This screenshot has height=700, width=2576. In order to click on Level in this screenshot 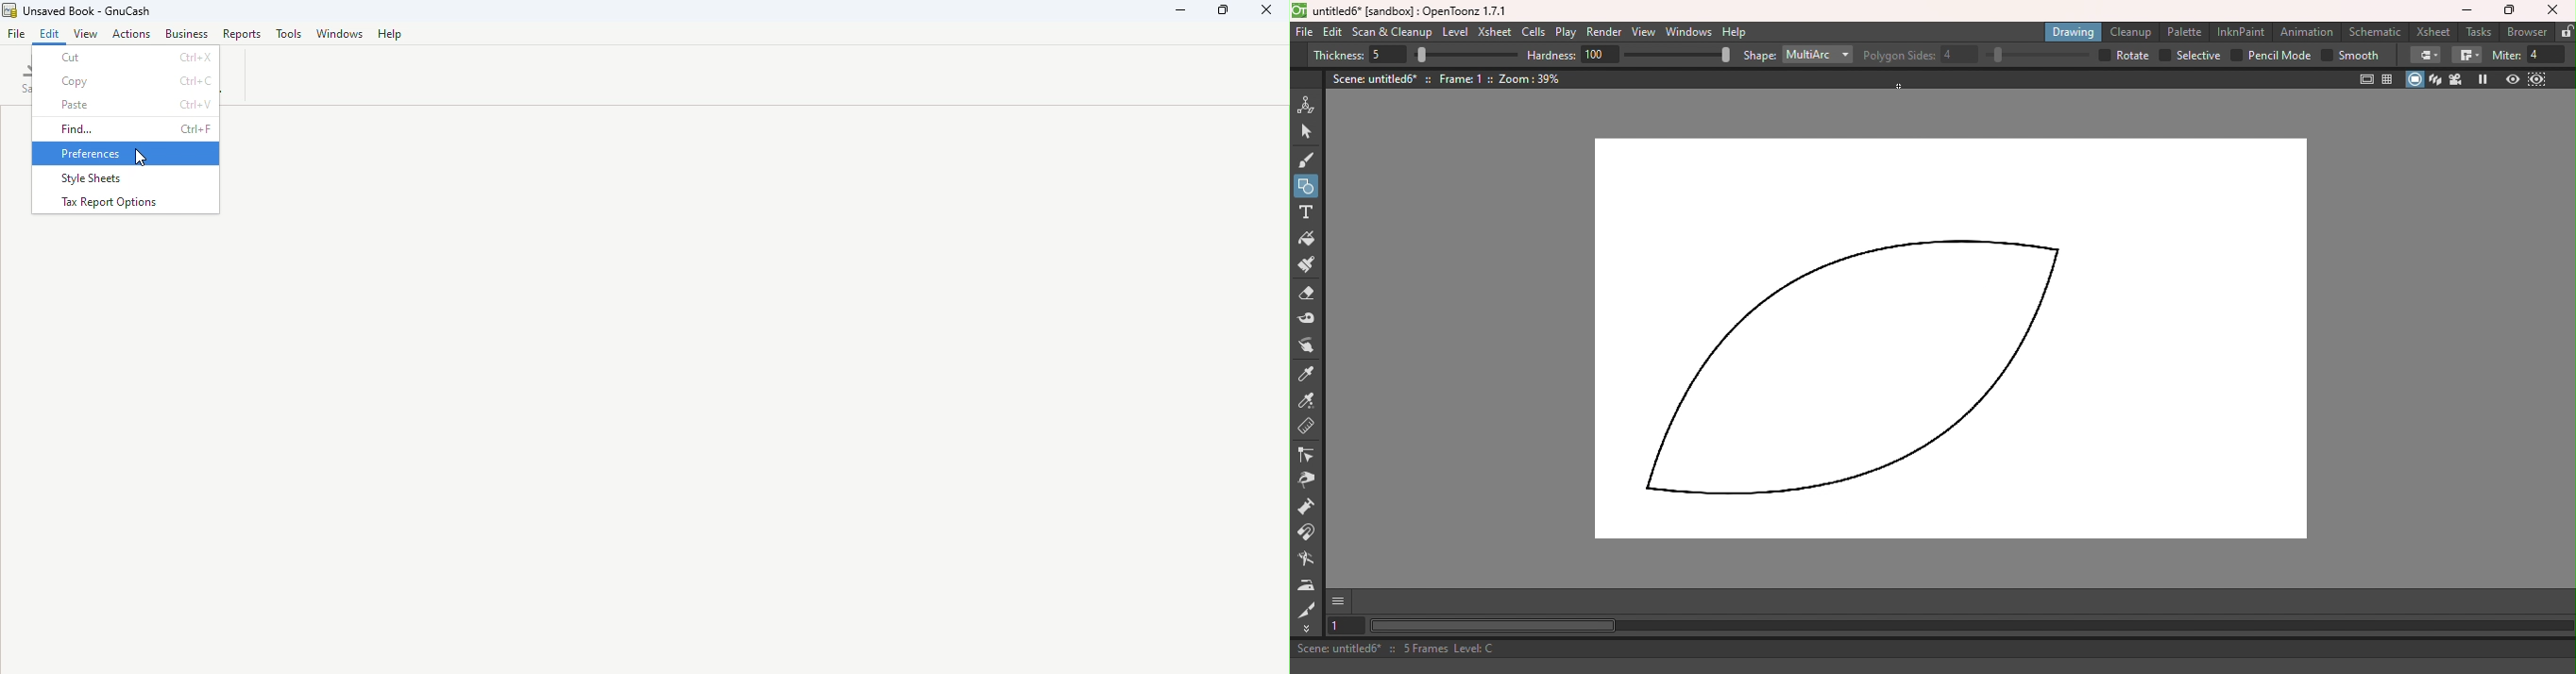, I will do `click(1455, 32)`.